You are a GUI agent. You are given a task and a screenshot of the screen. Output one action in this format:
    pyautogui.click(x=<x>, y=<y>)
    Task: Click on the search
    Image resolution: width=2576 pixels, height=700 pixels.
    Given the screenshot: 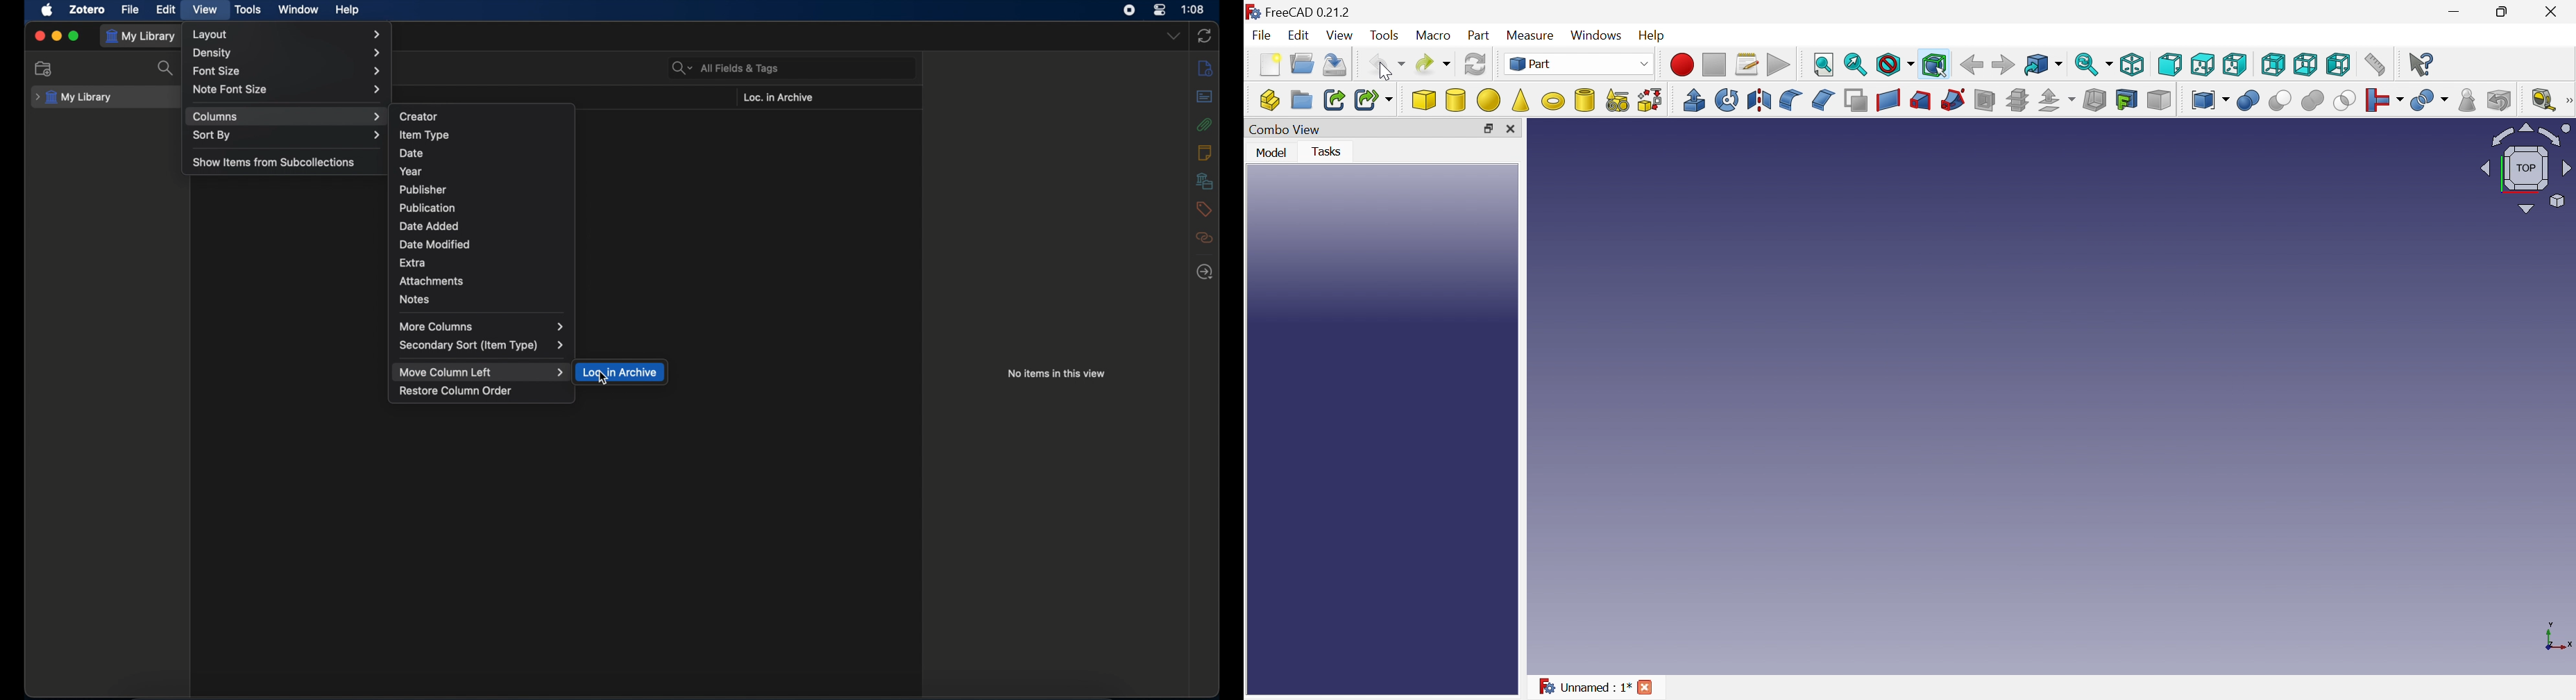 What is the action you would take?
    pyautogui.click(x=166, y=67)
    